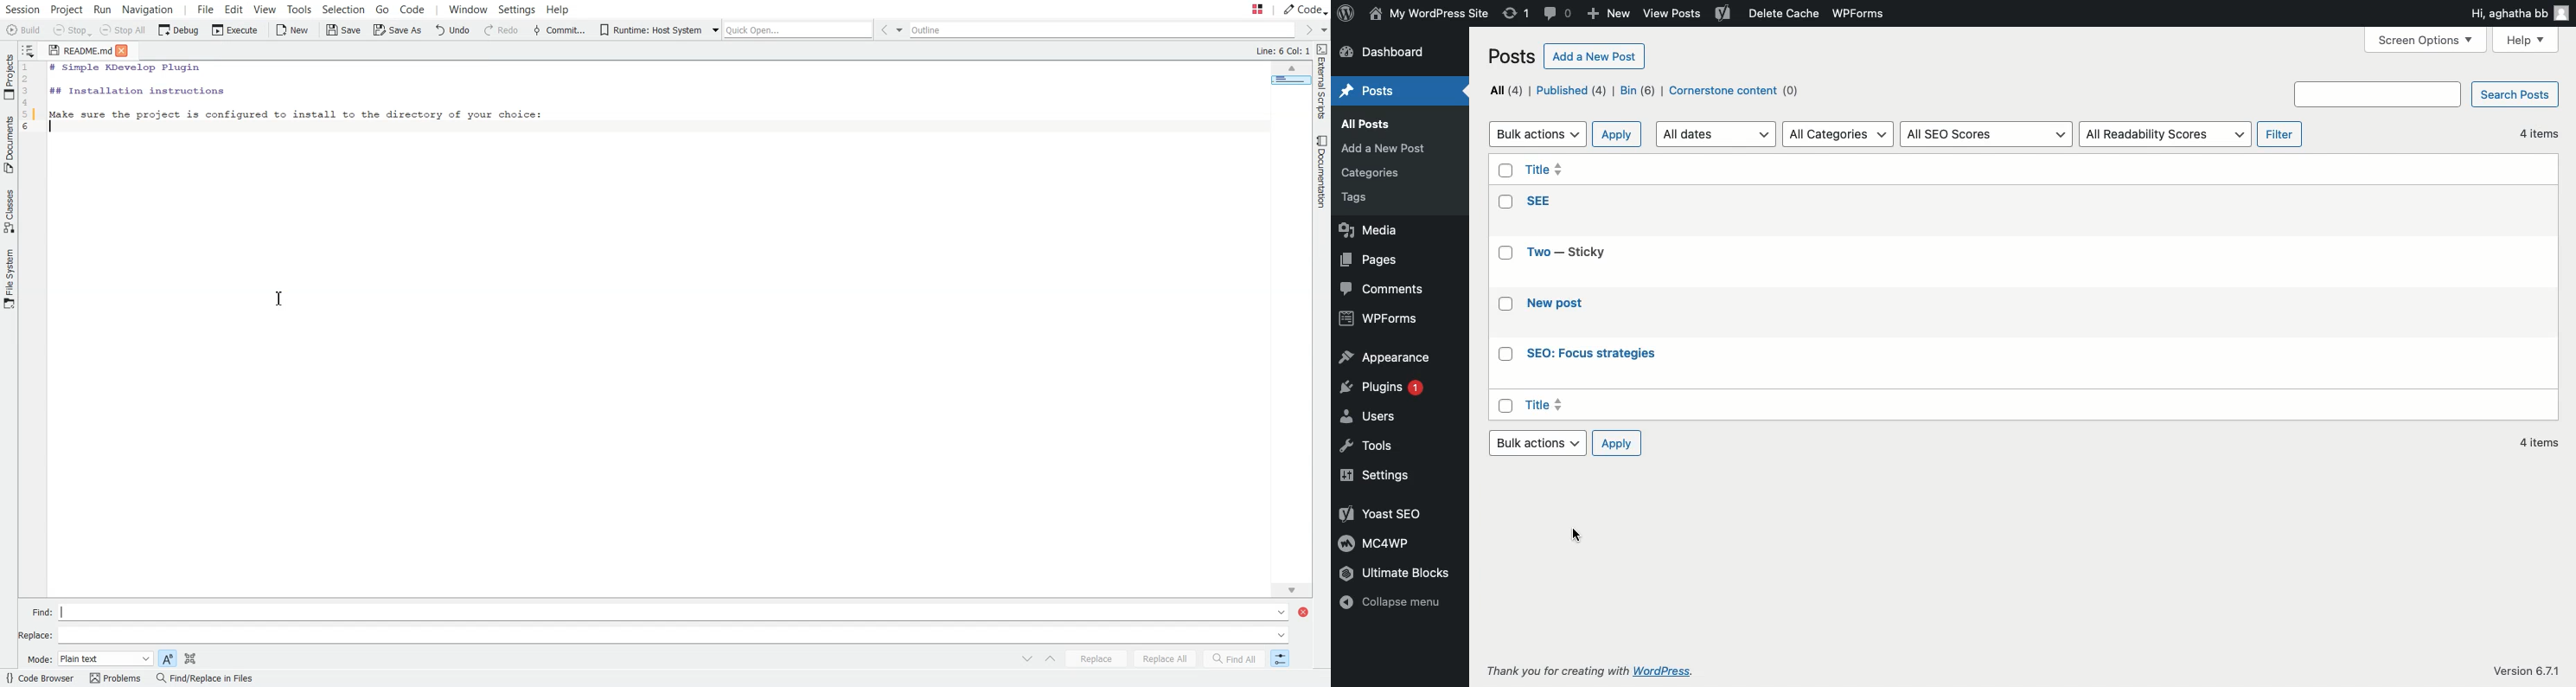  What do you see at coordinates (659, 611) in the screenshot?
I see `Find` at bounding box center [659, 611].